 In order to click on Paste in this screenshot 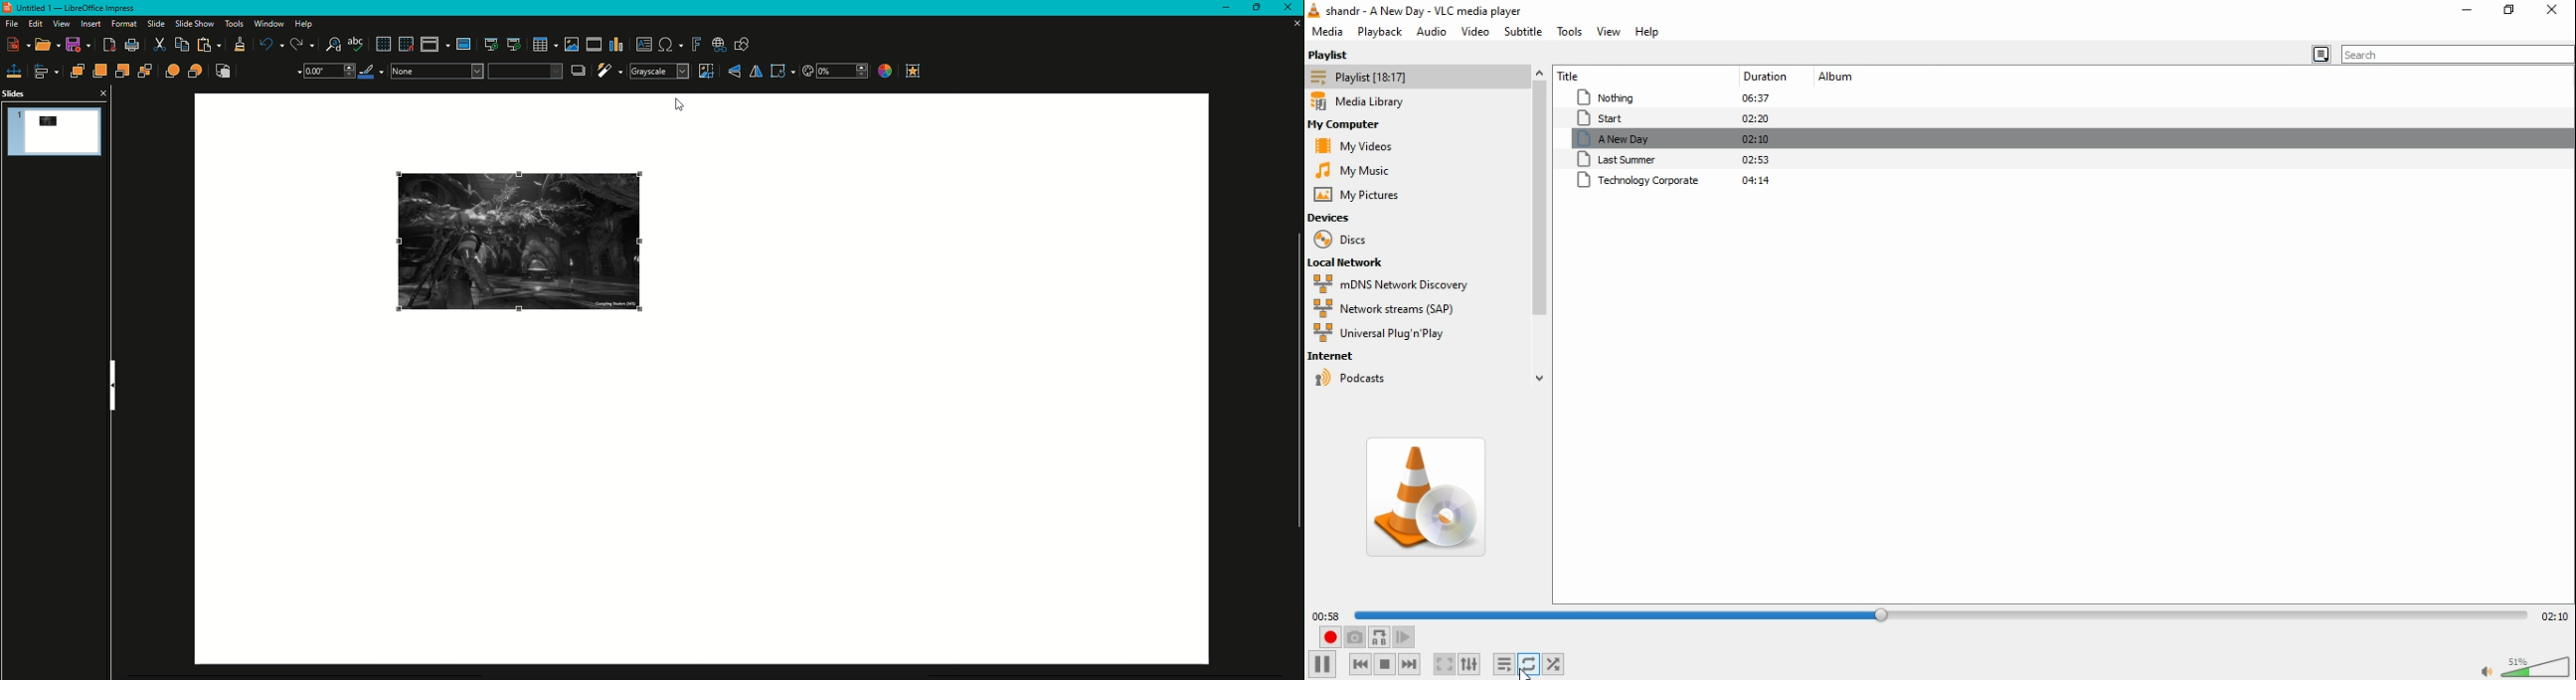, I will do `click(210, 46)`.